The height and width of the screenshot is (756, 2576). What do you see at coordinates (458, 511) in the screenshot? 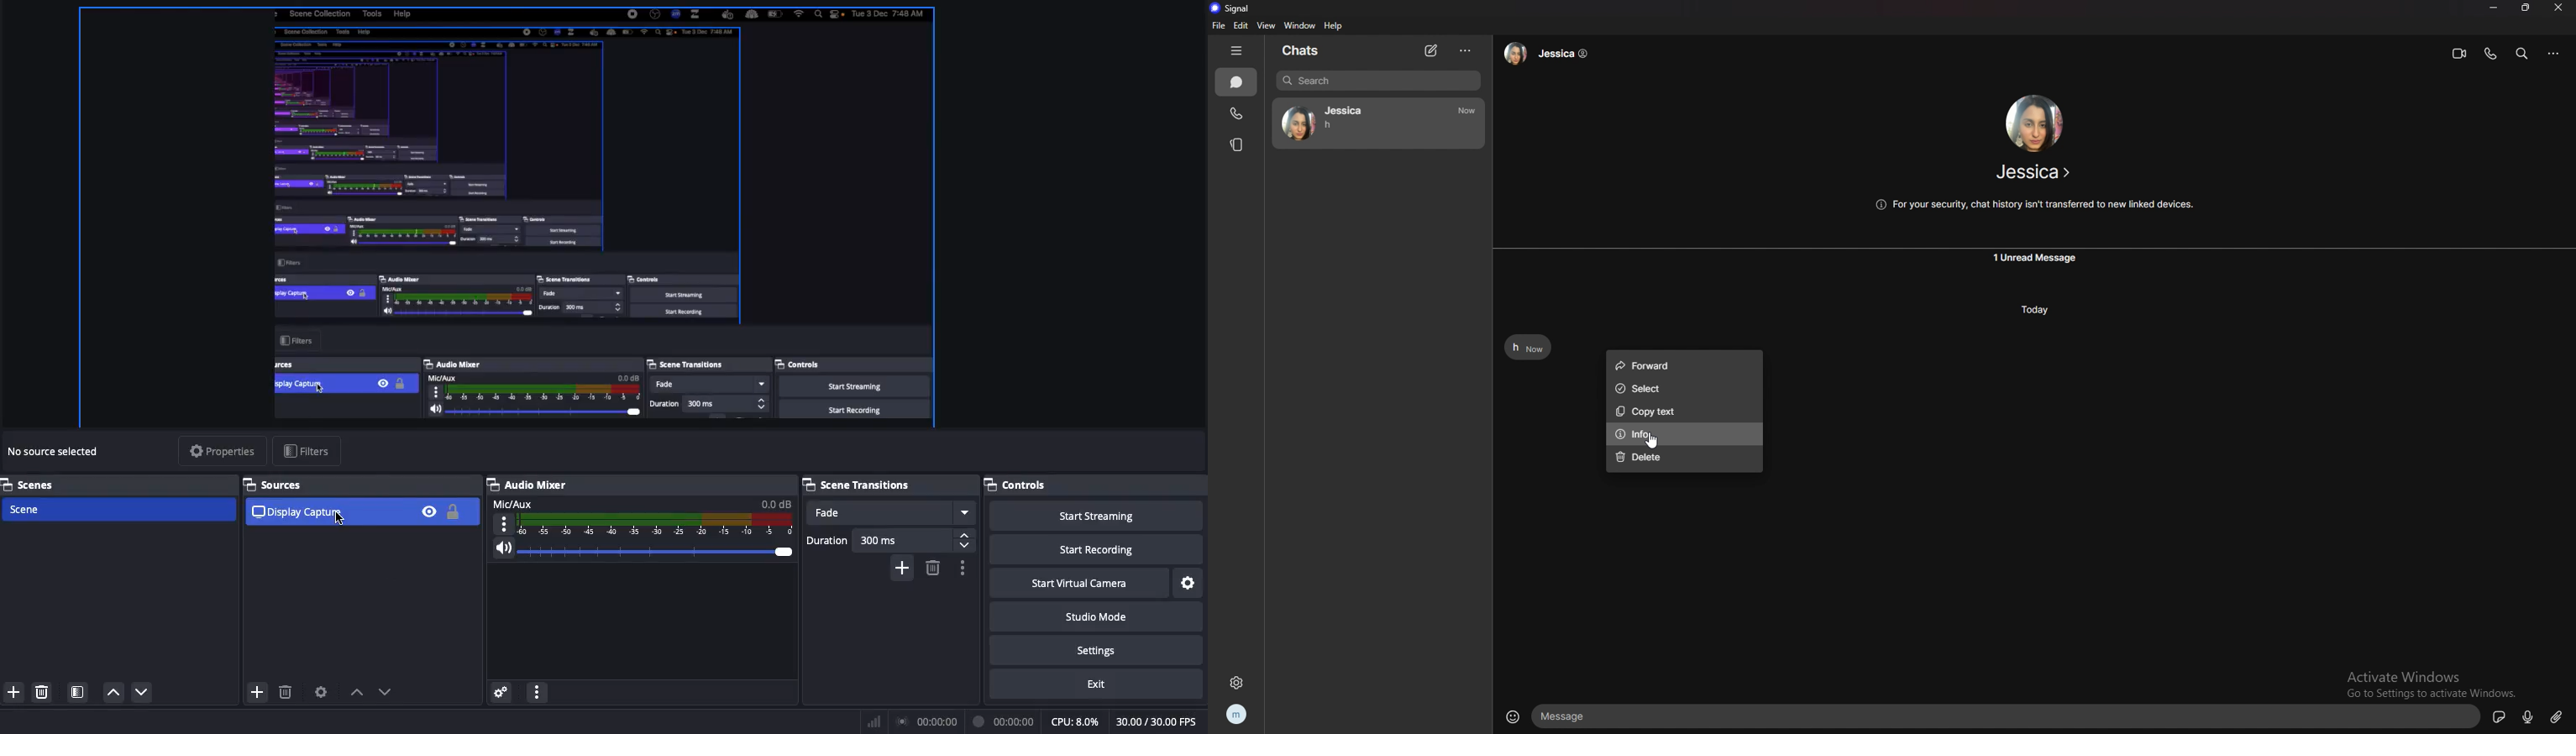
I see `Lock` at bounding box center [458, 511].